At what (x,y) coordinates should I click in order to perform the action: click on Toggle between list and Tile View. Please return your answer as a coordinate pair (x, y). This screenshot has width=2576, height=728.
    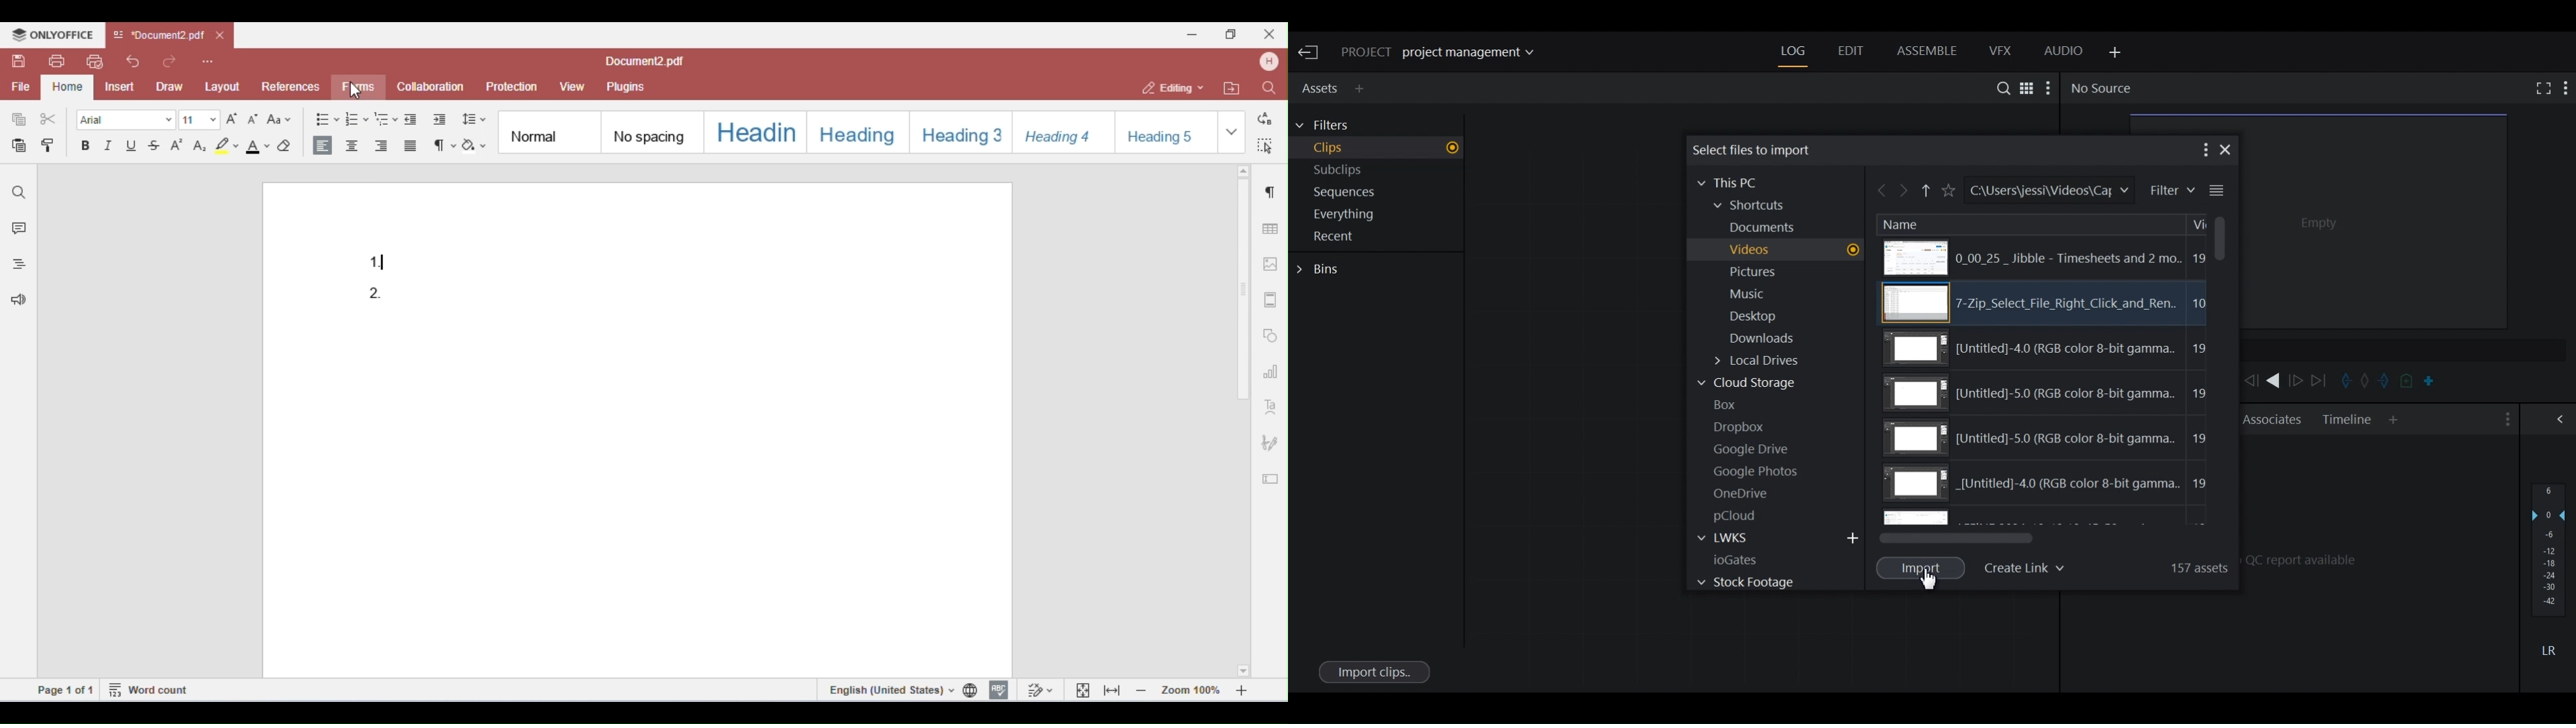
    Looking at the image, I should click on (2025, 87).